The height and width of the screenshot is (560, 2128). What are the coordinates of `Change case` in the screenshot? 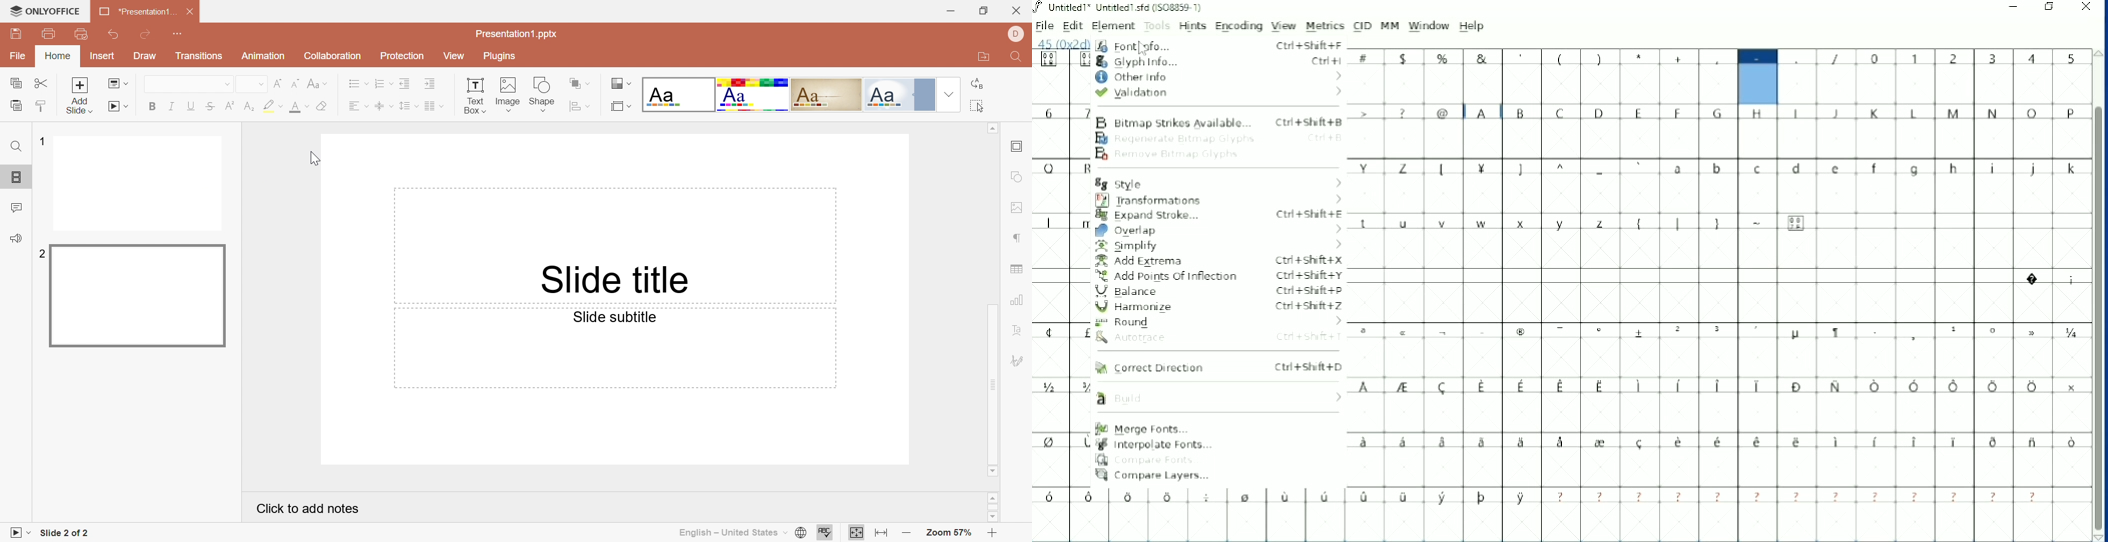 It's located at (318, 82).